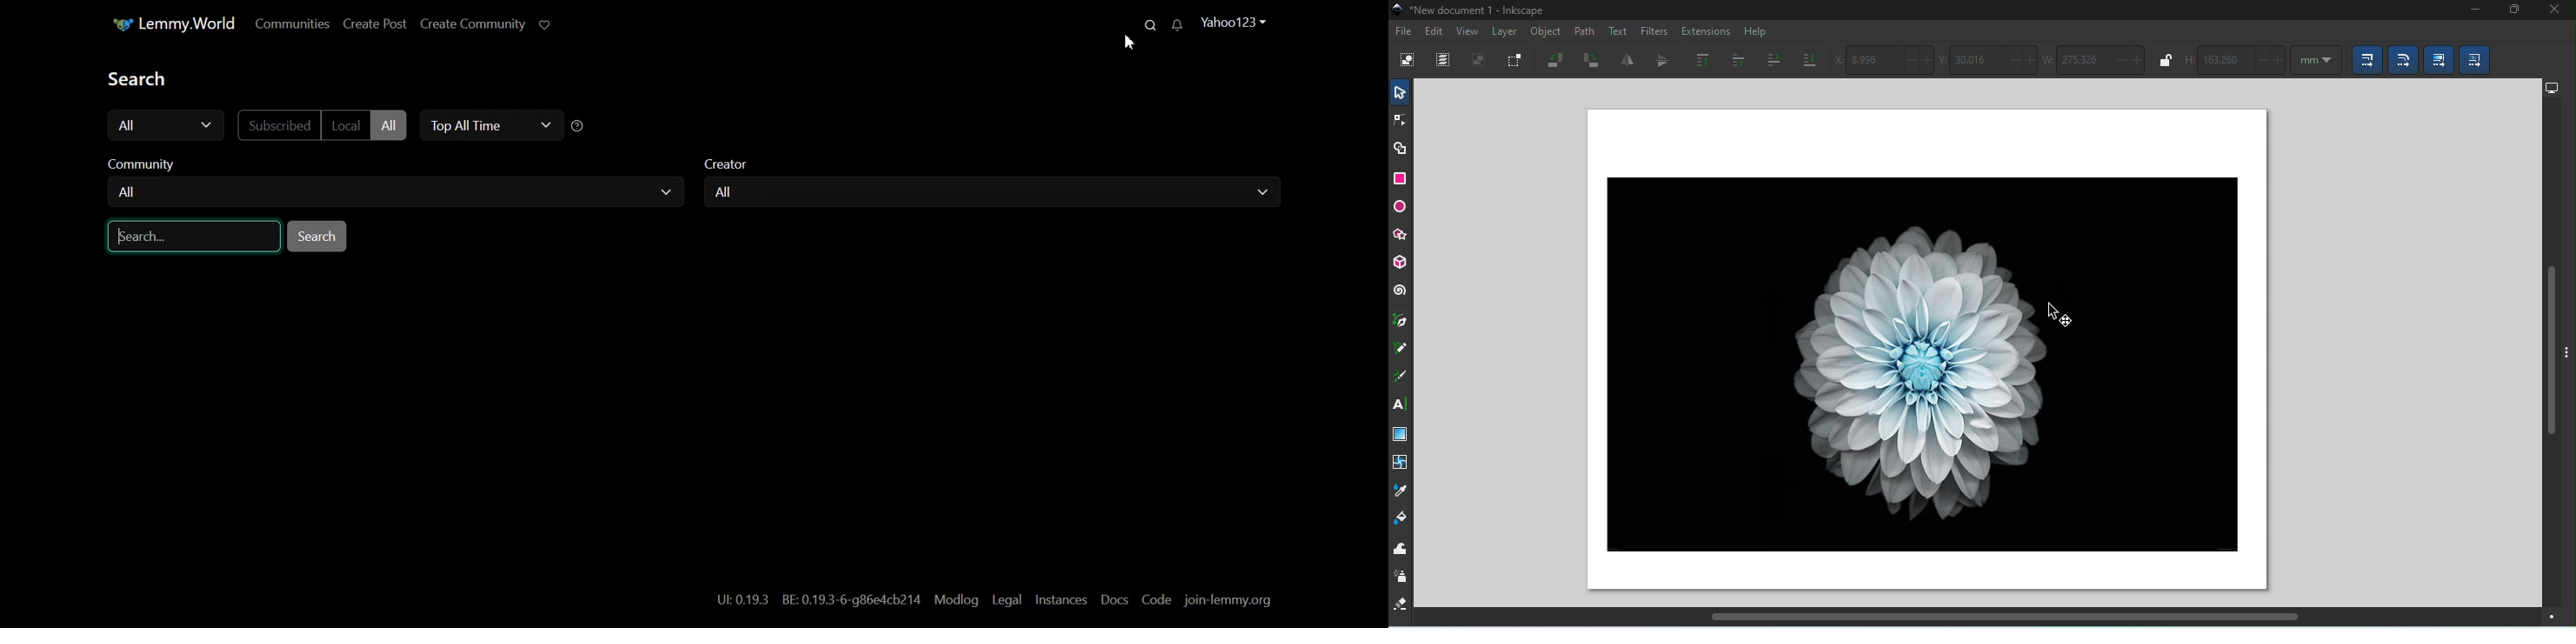  What do you see at coordinates (1403, 30) in the screenshot?
I see `File` at bounding box center [1403, 30].